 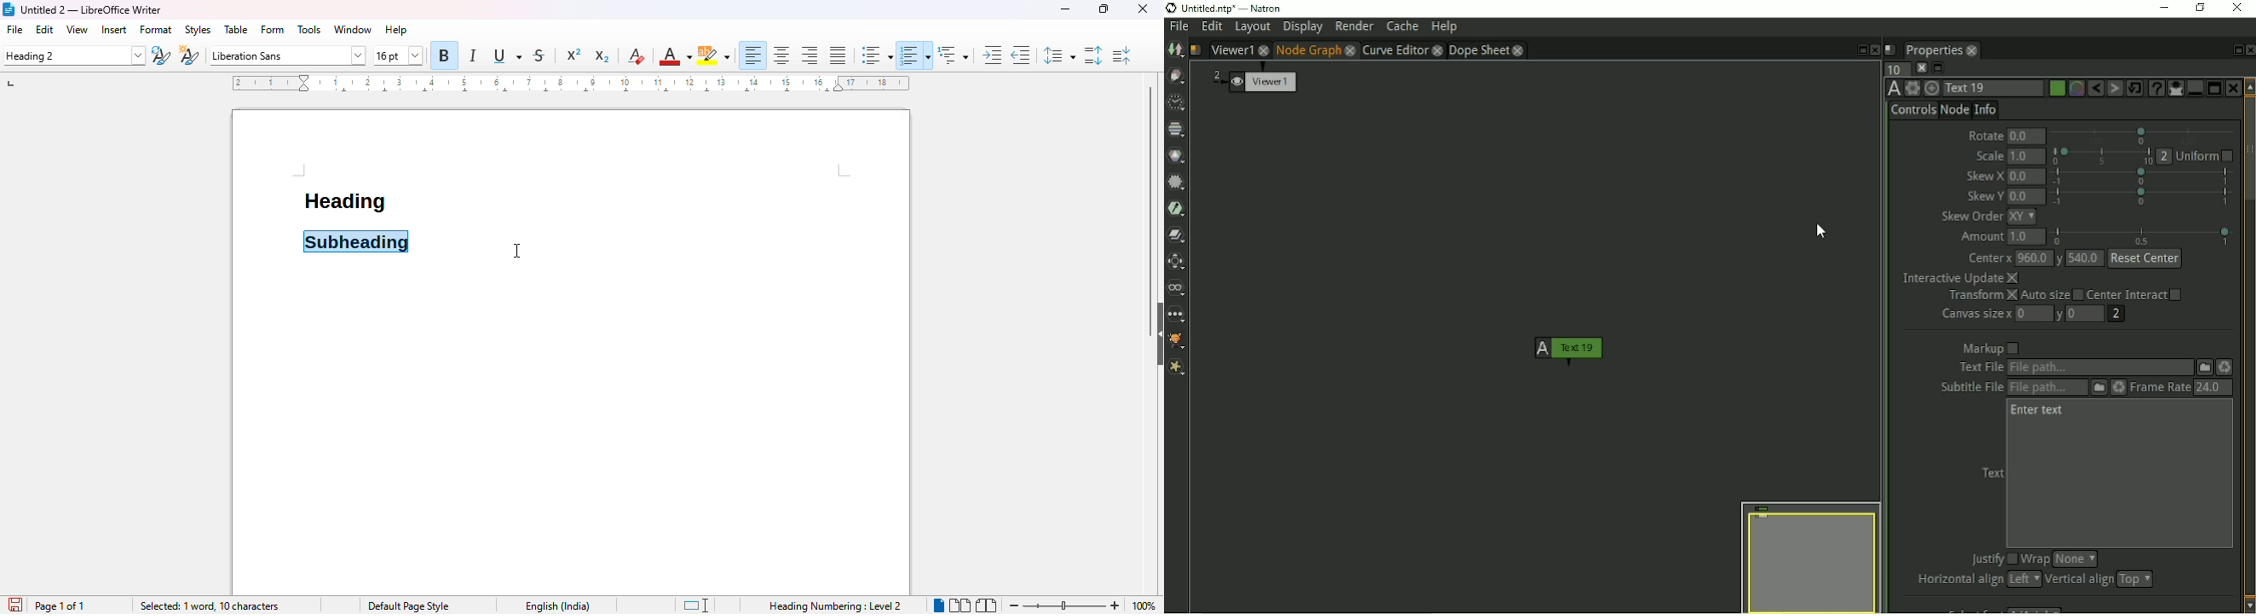 I want to click on increase indent, so click(x=992, y=55).